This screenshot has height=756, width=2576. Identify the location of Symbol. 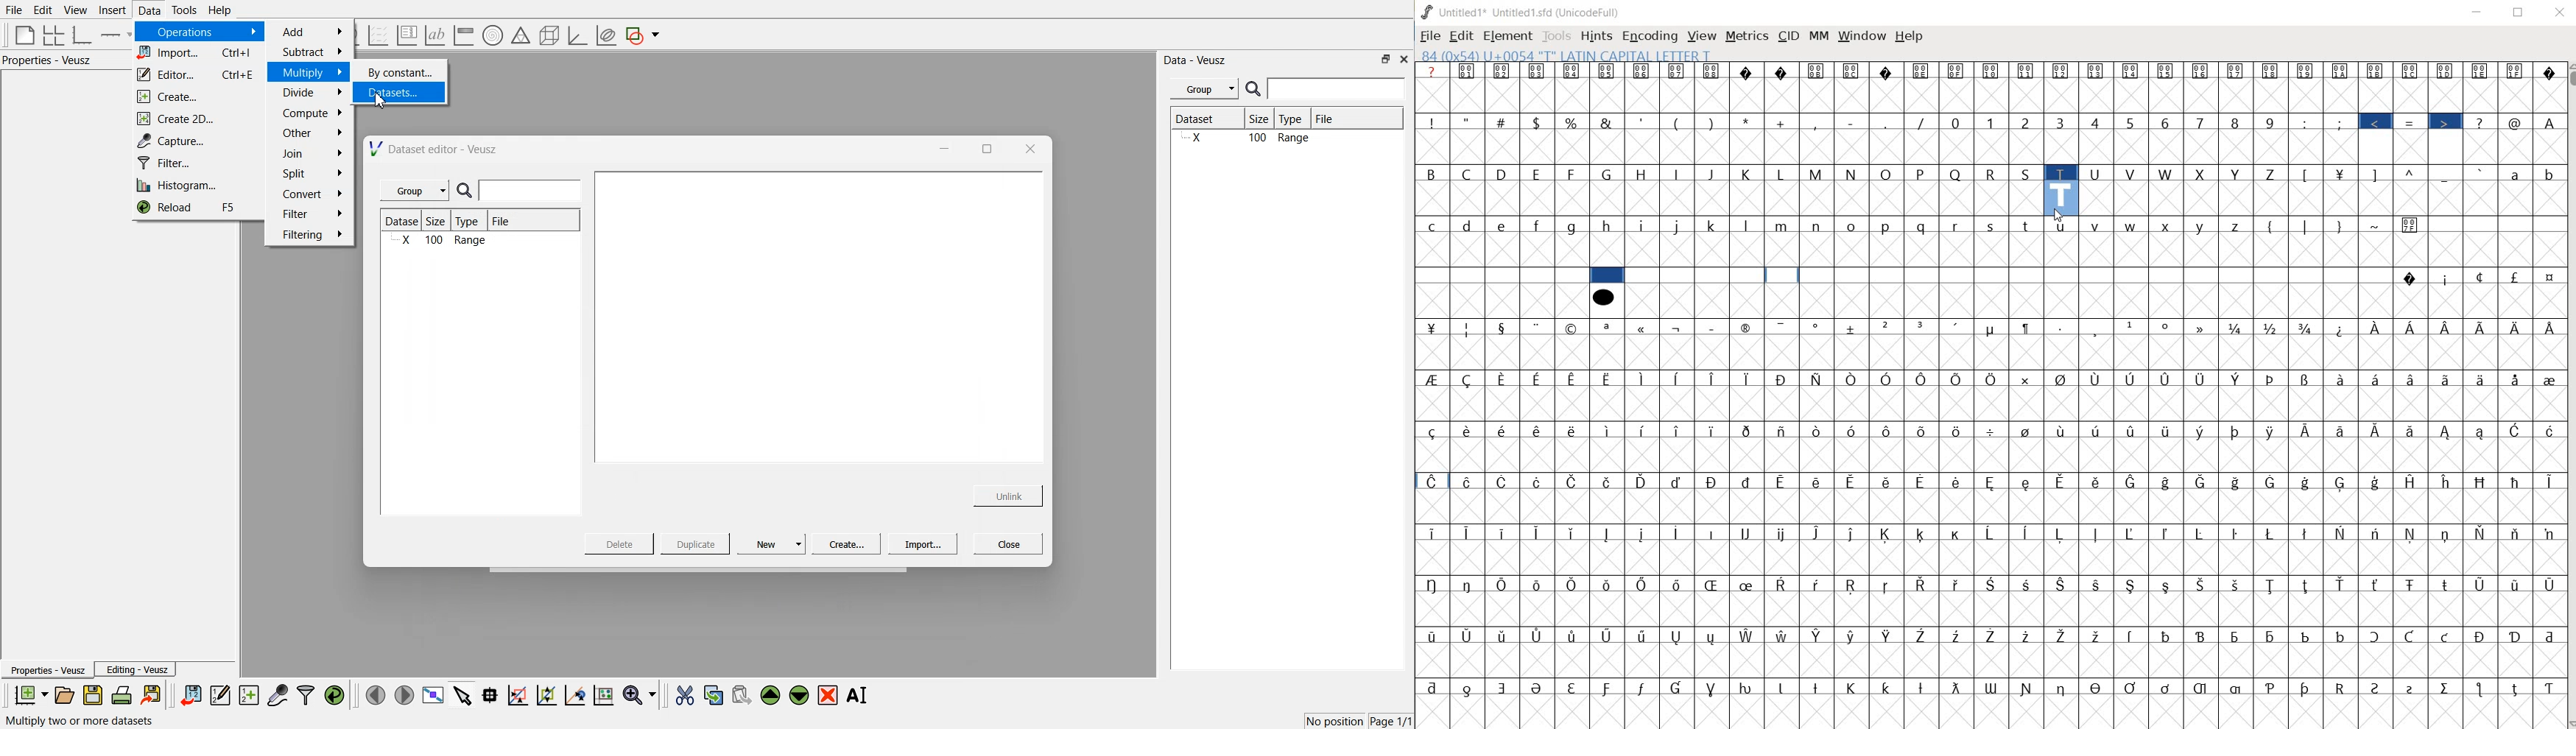
(2167, 534).